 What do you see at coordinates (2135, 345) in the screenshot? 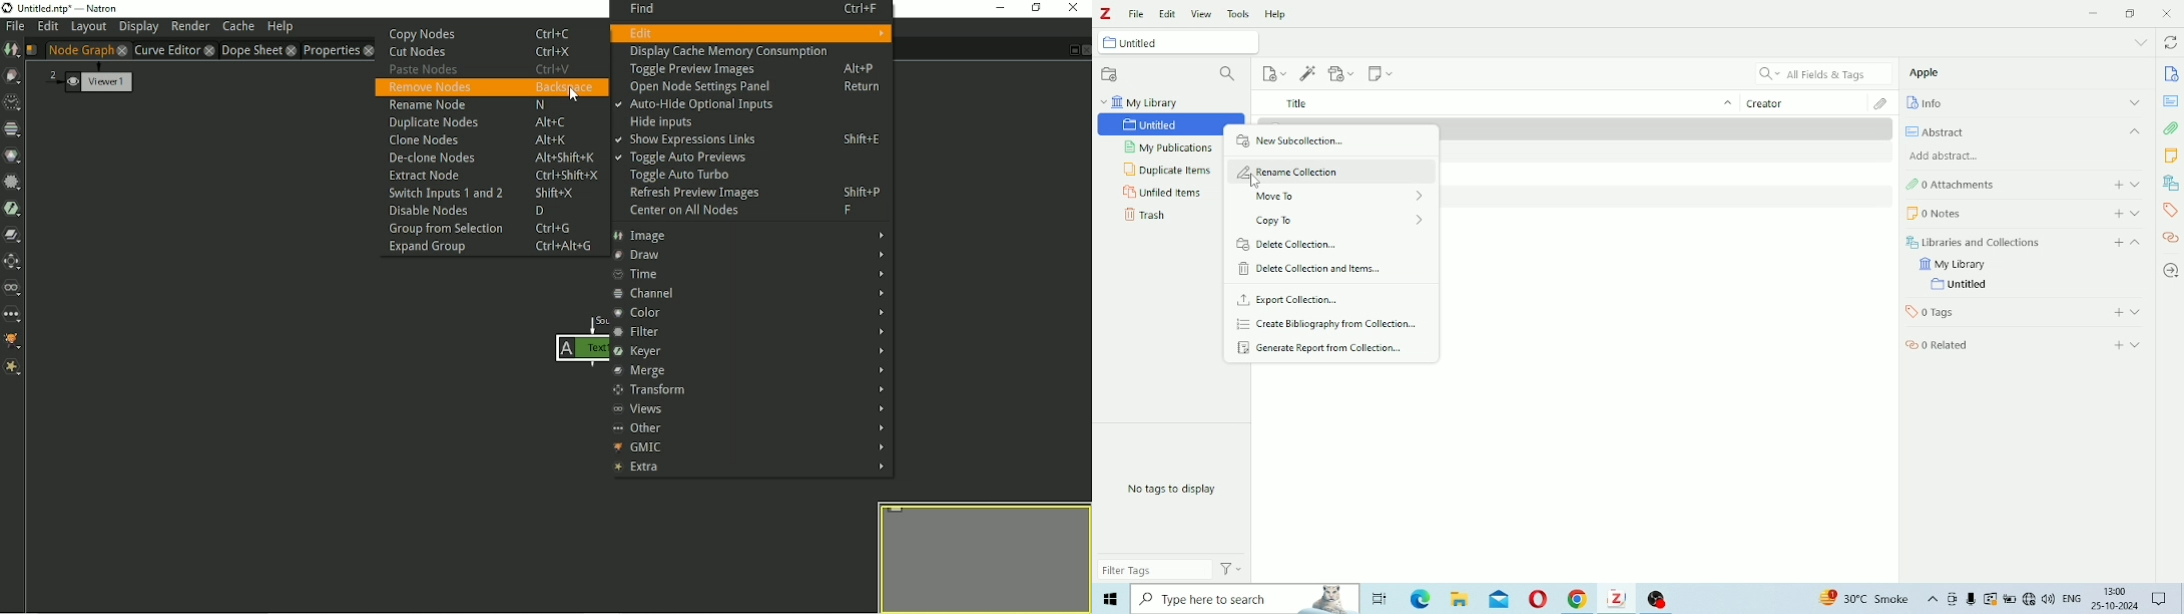
I see `Expand section` at bounding box center [2135, 345].